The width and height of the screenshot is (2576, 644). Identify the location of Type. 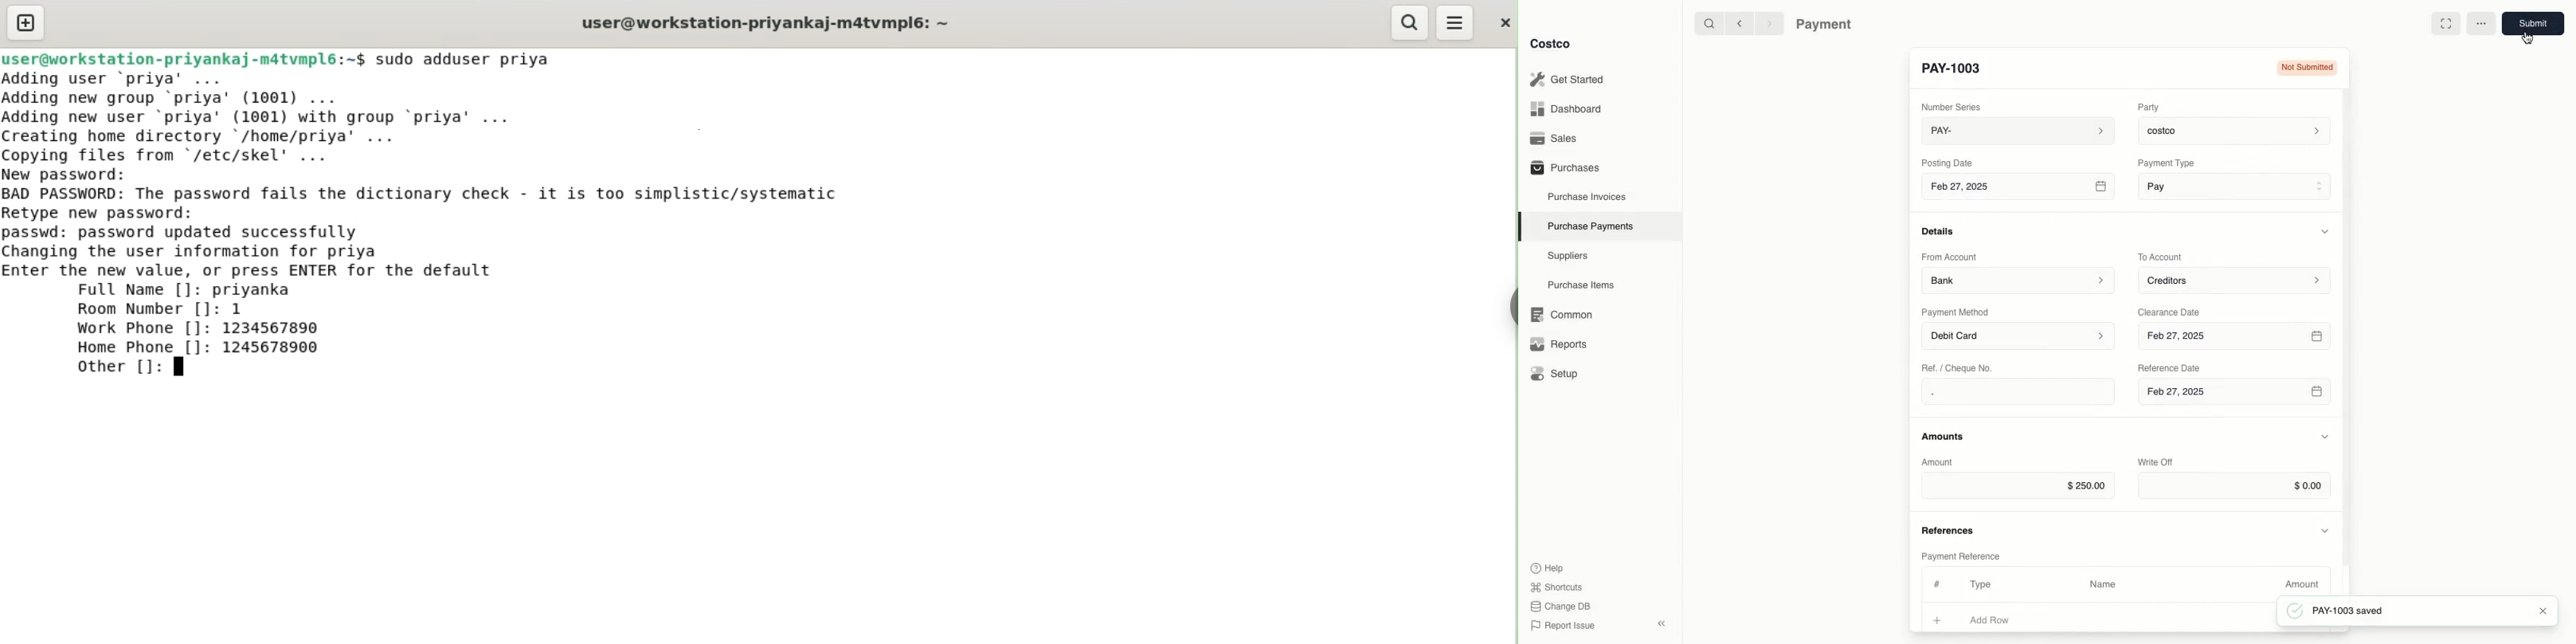
(1984, 584).